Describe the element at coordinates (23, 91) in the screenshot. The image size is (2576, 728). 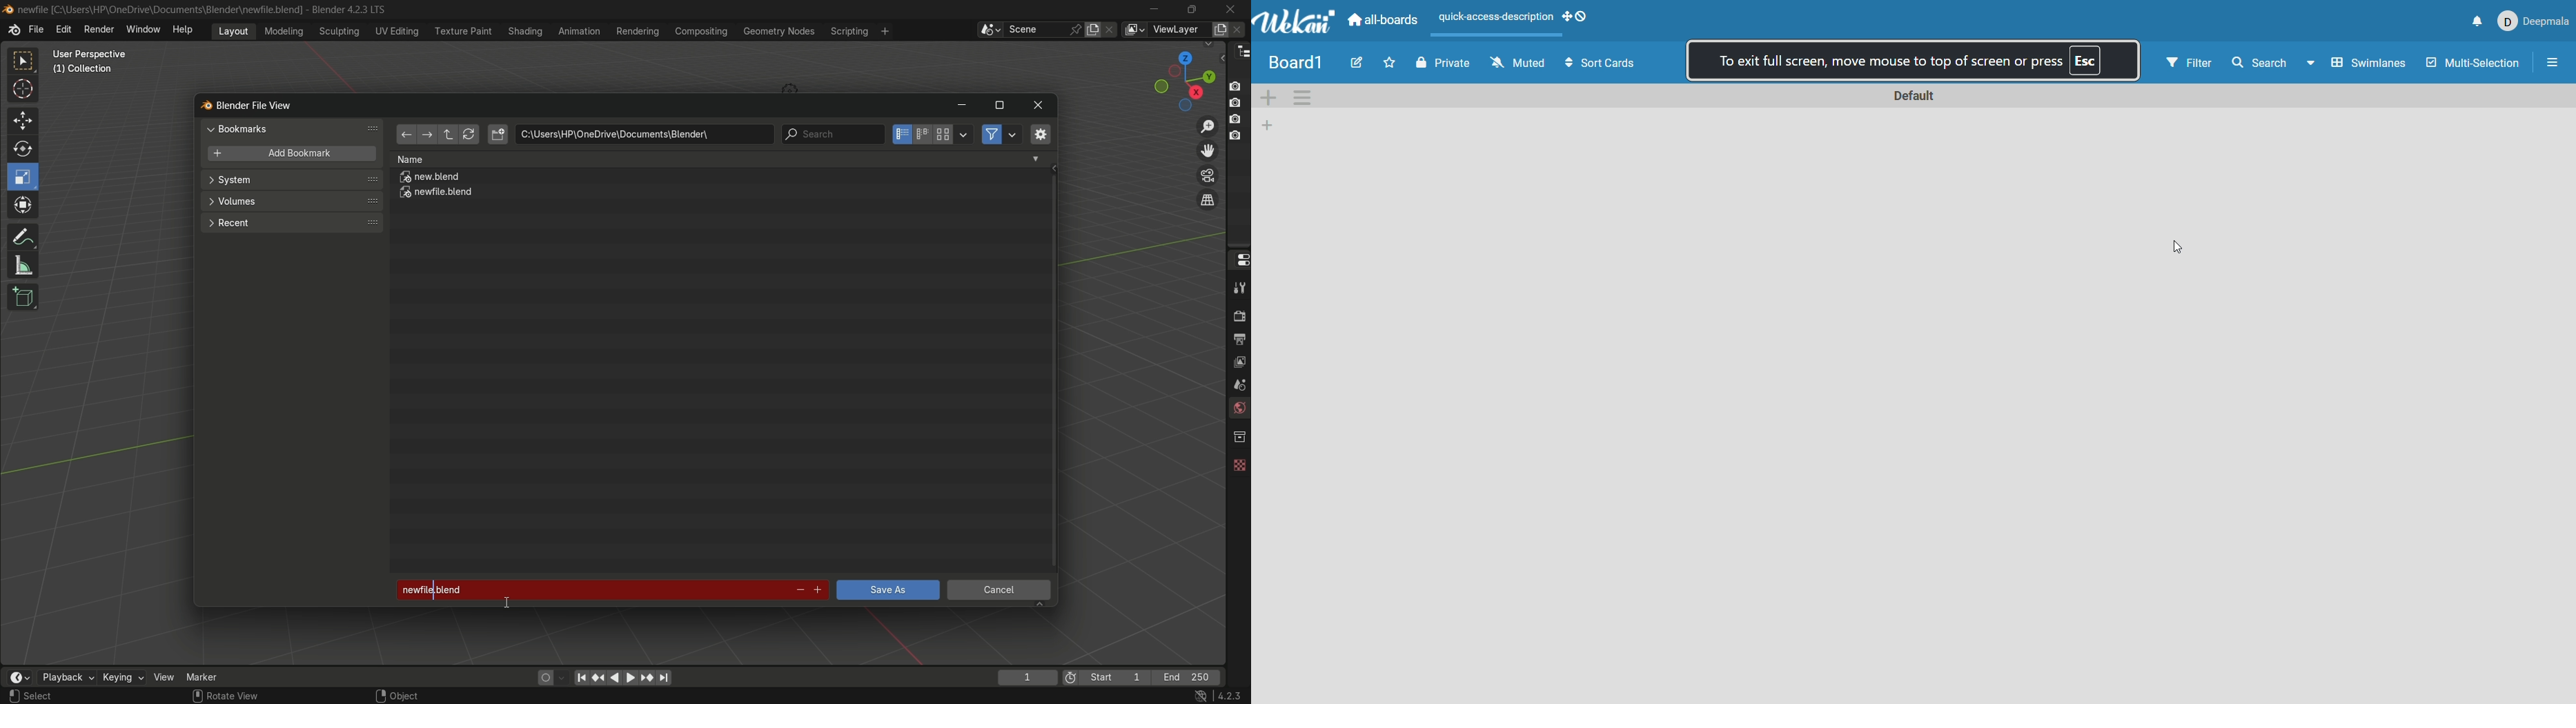
I see `cursor` at that location.